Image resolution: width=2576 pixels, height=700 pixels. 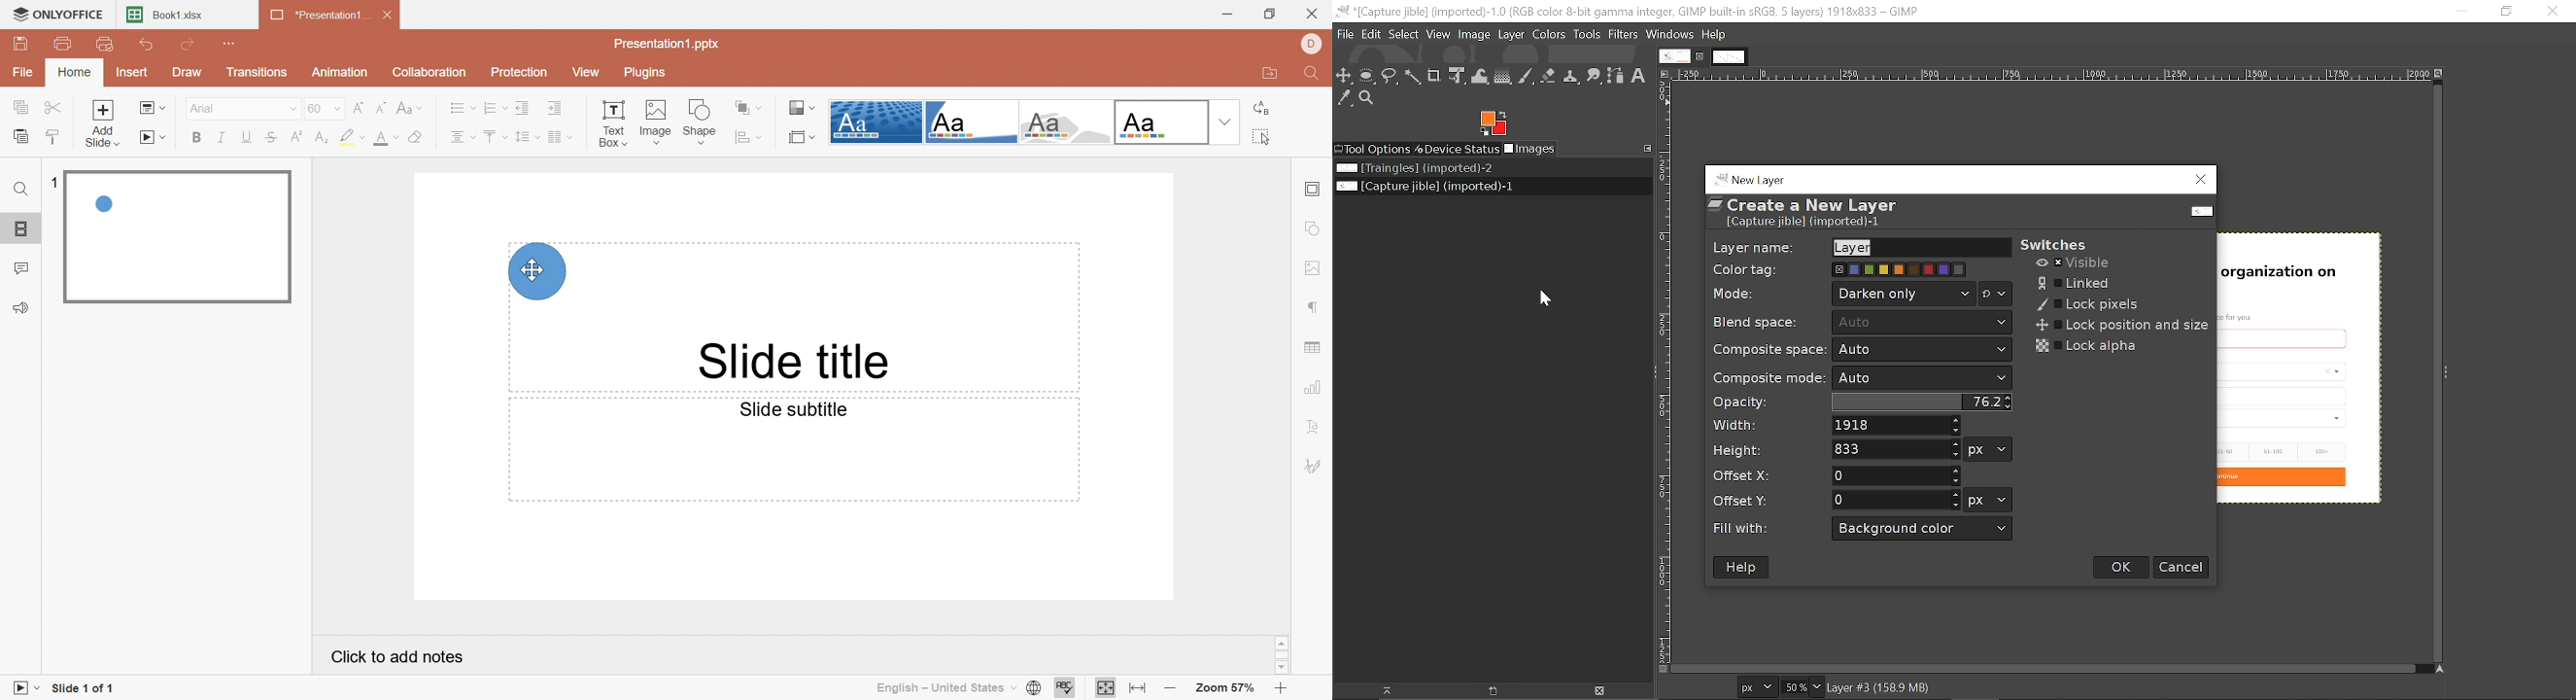 I want to click on Undo, so click(x=149, y=44).